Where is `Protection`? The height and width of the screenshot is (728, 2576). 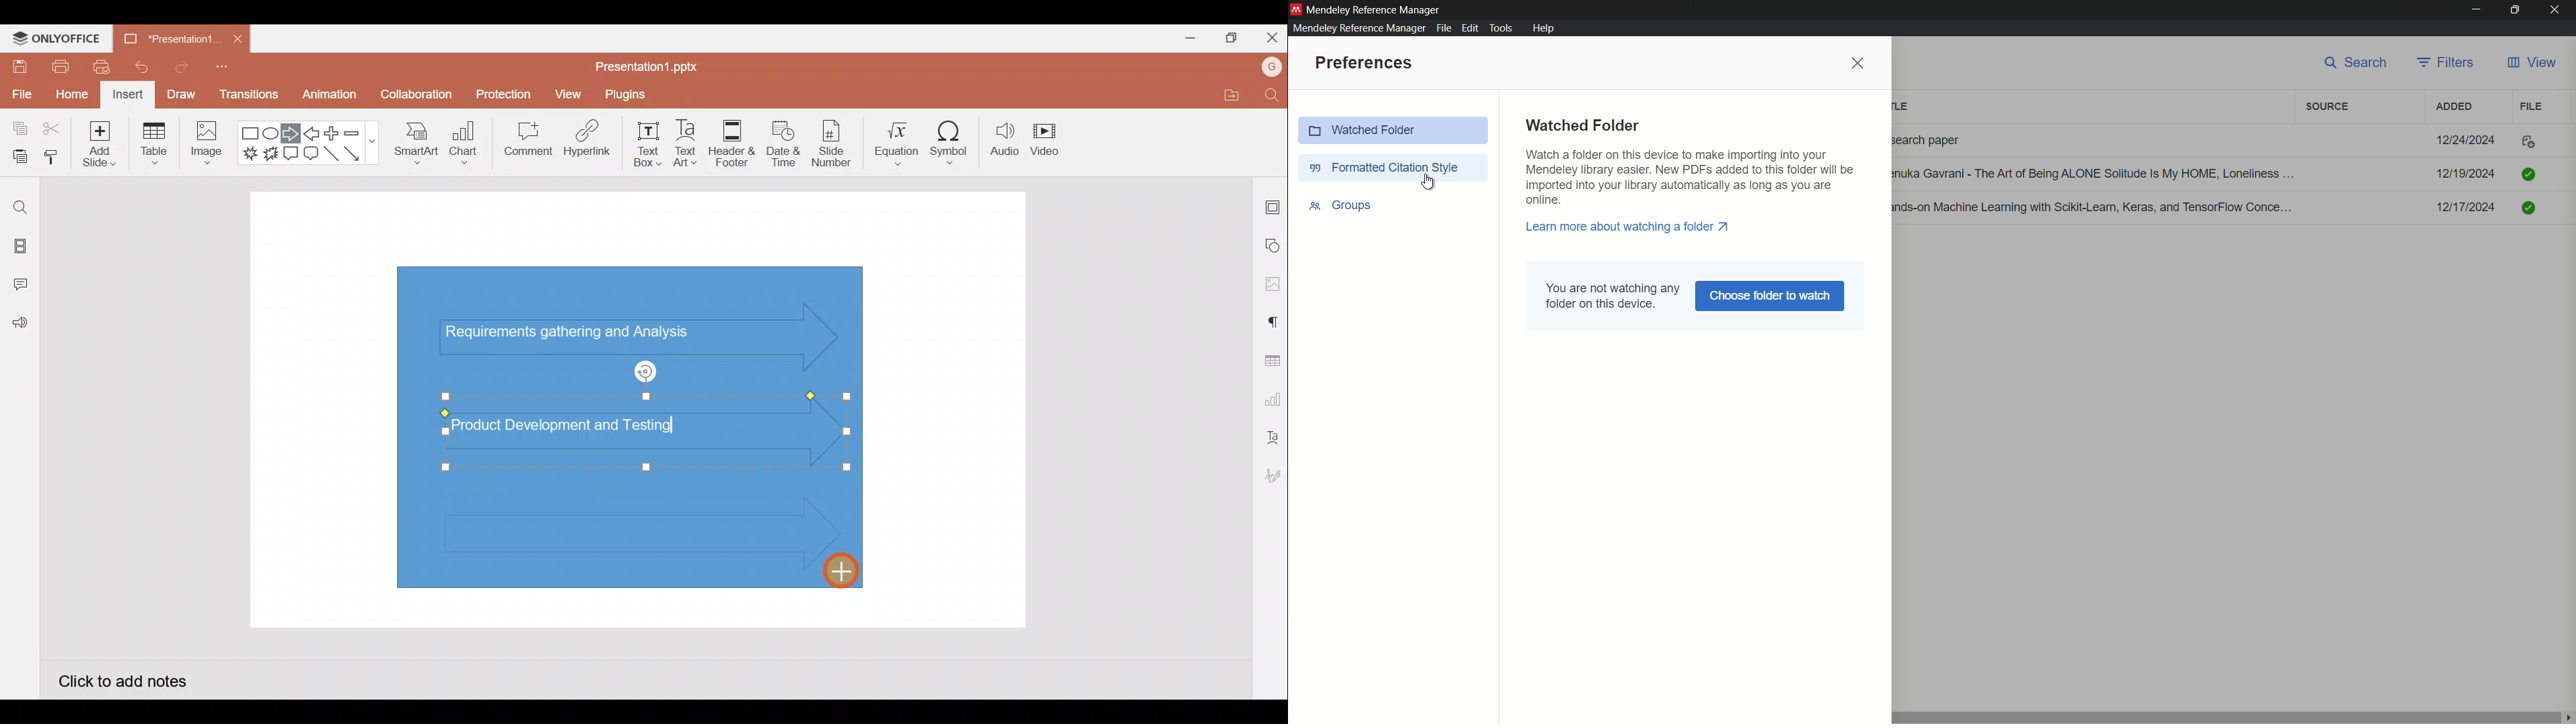 Protection is located at coordinates (500, 95).